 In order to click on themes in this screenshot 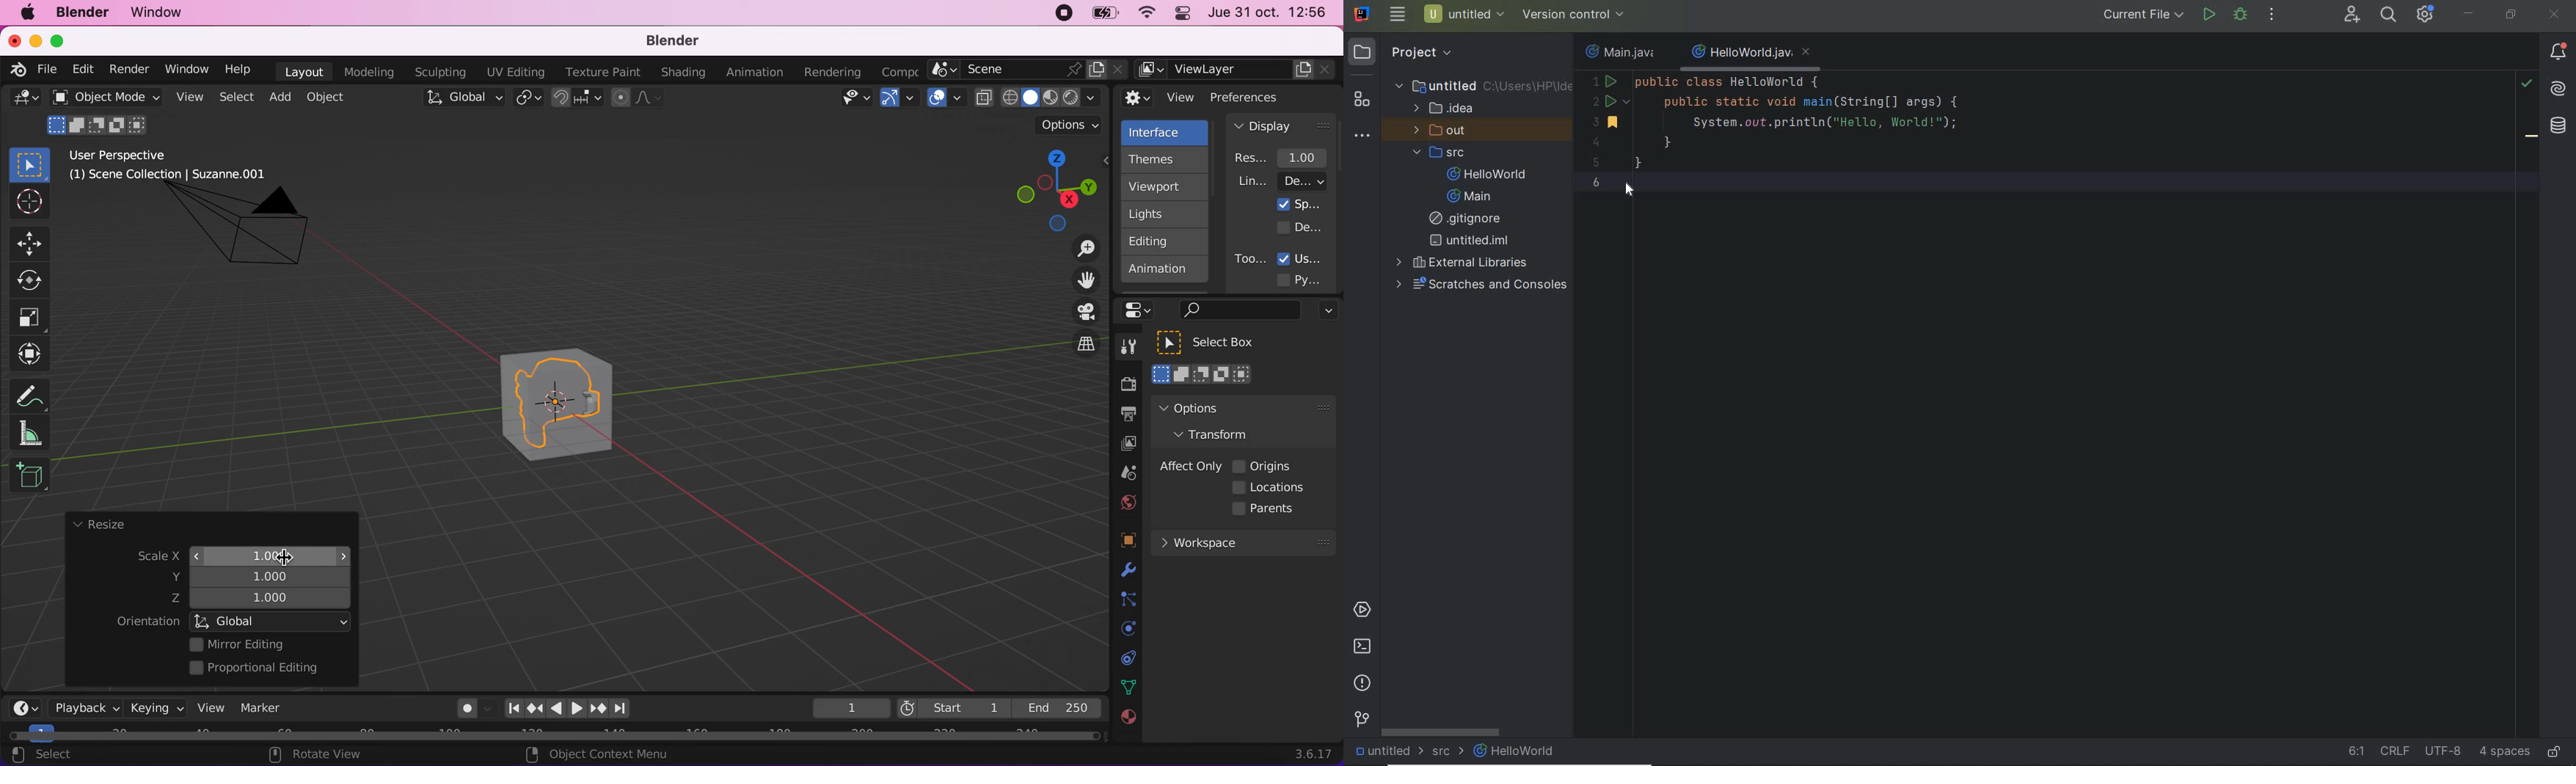, I will do `click(1163, 159)`.